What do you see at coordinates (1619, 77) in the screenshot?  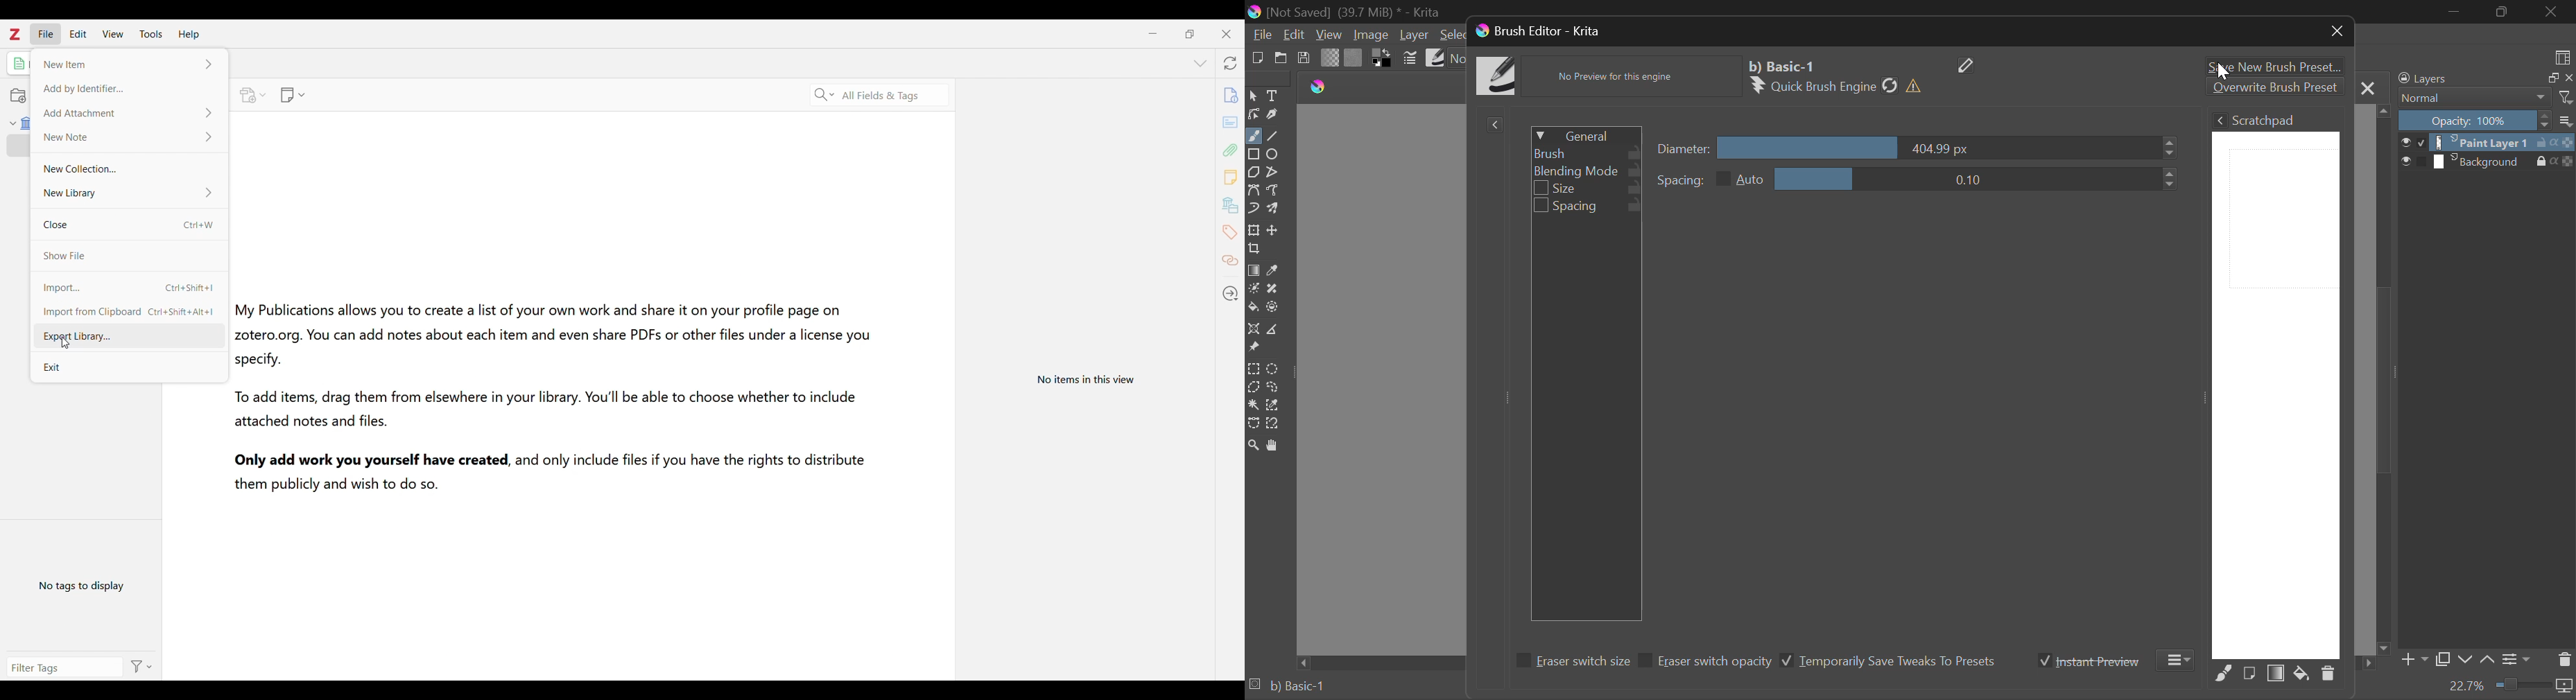 I see `No Preview Available` at bounding box center [1619, 77].